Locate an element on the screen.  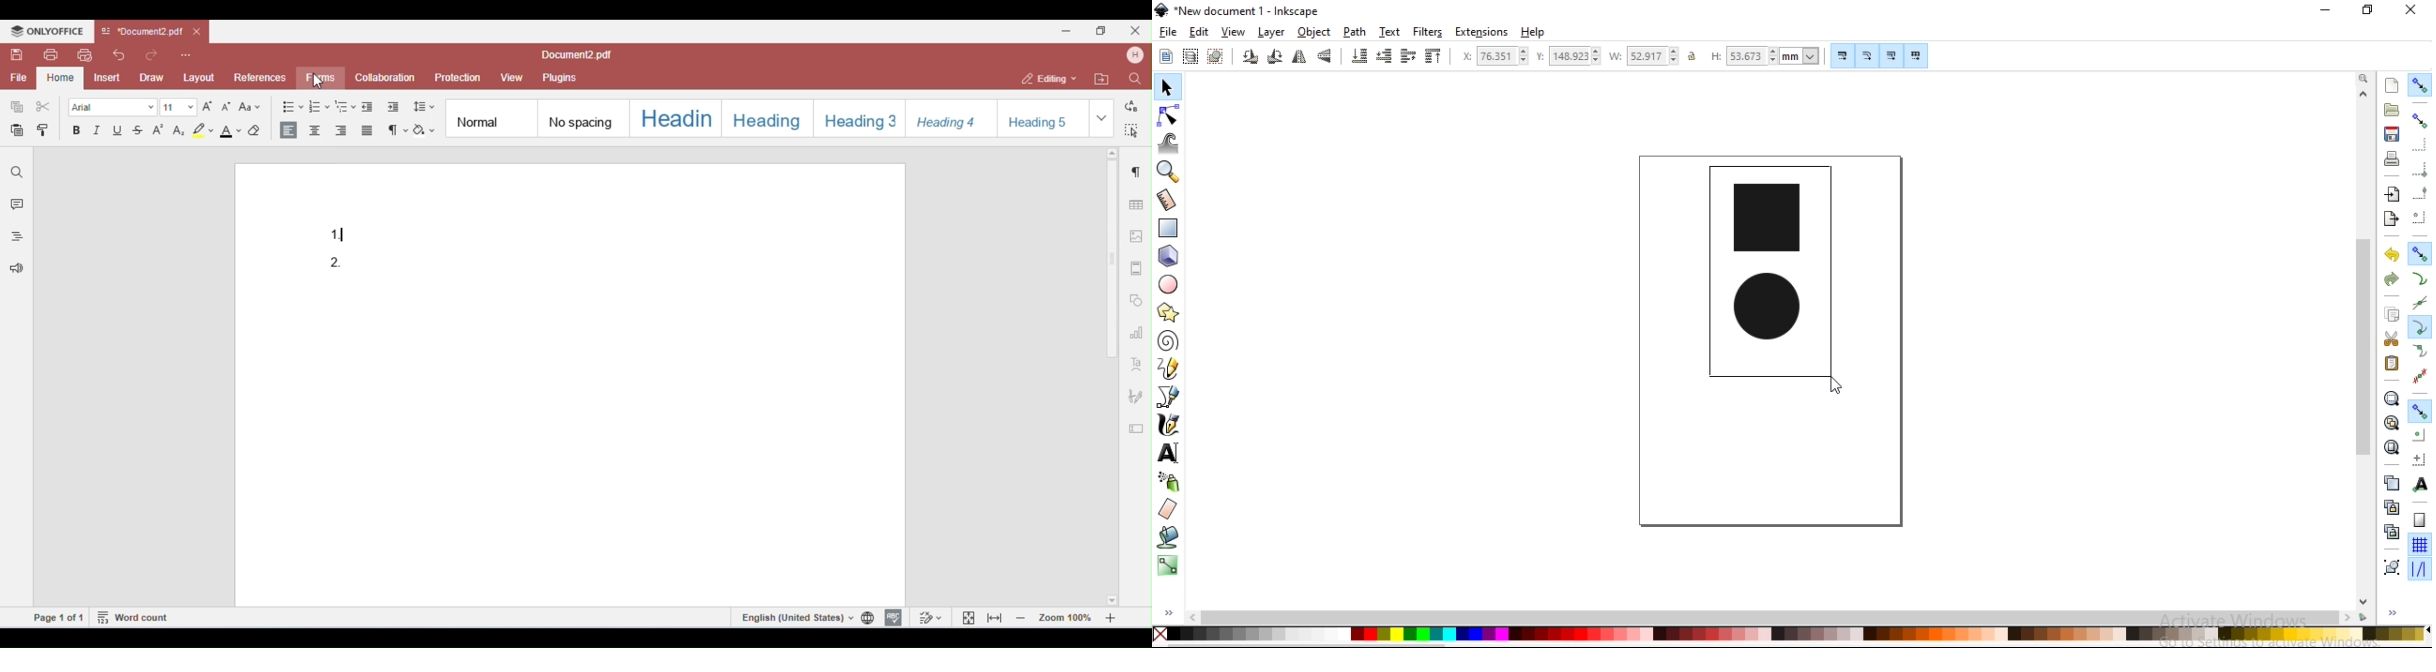
scale stroke width by same proportion  is located at coordinates (1842, 56).